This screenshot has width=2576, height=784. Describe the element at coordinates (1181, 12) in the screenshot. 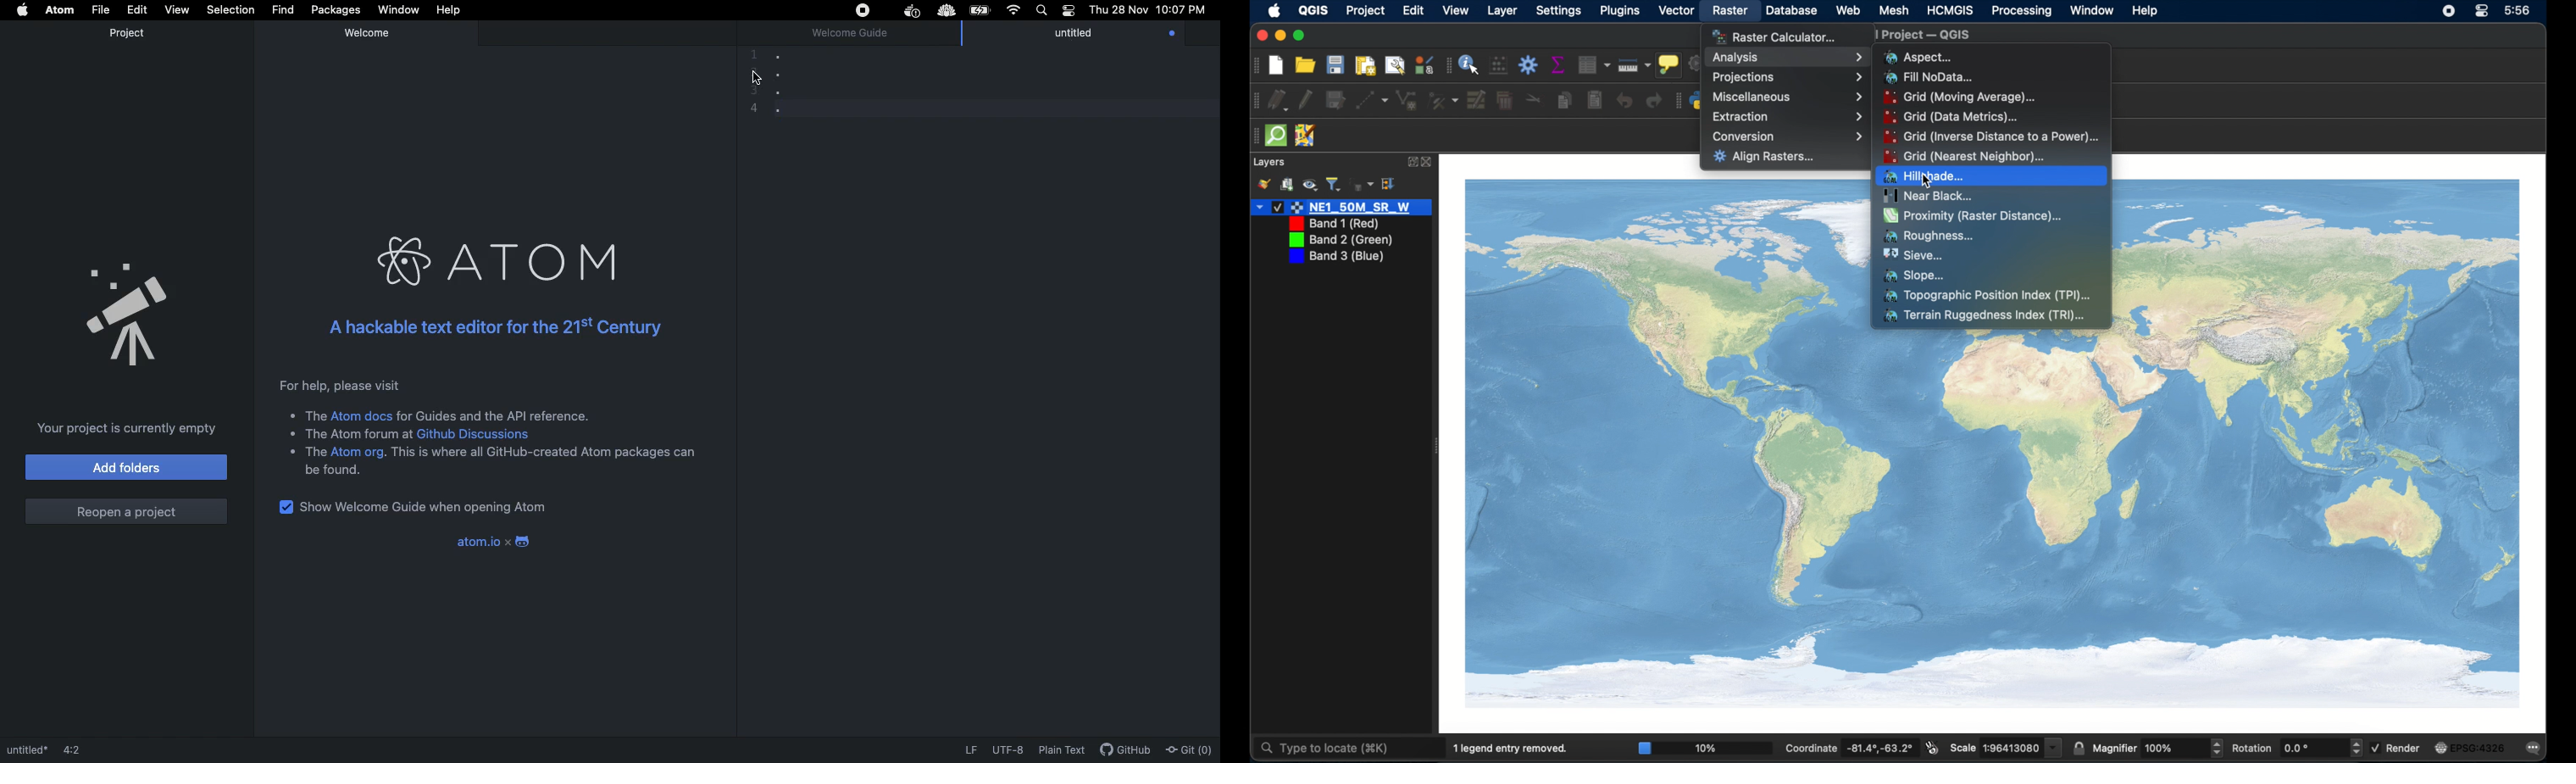

I see `Time` at that location.